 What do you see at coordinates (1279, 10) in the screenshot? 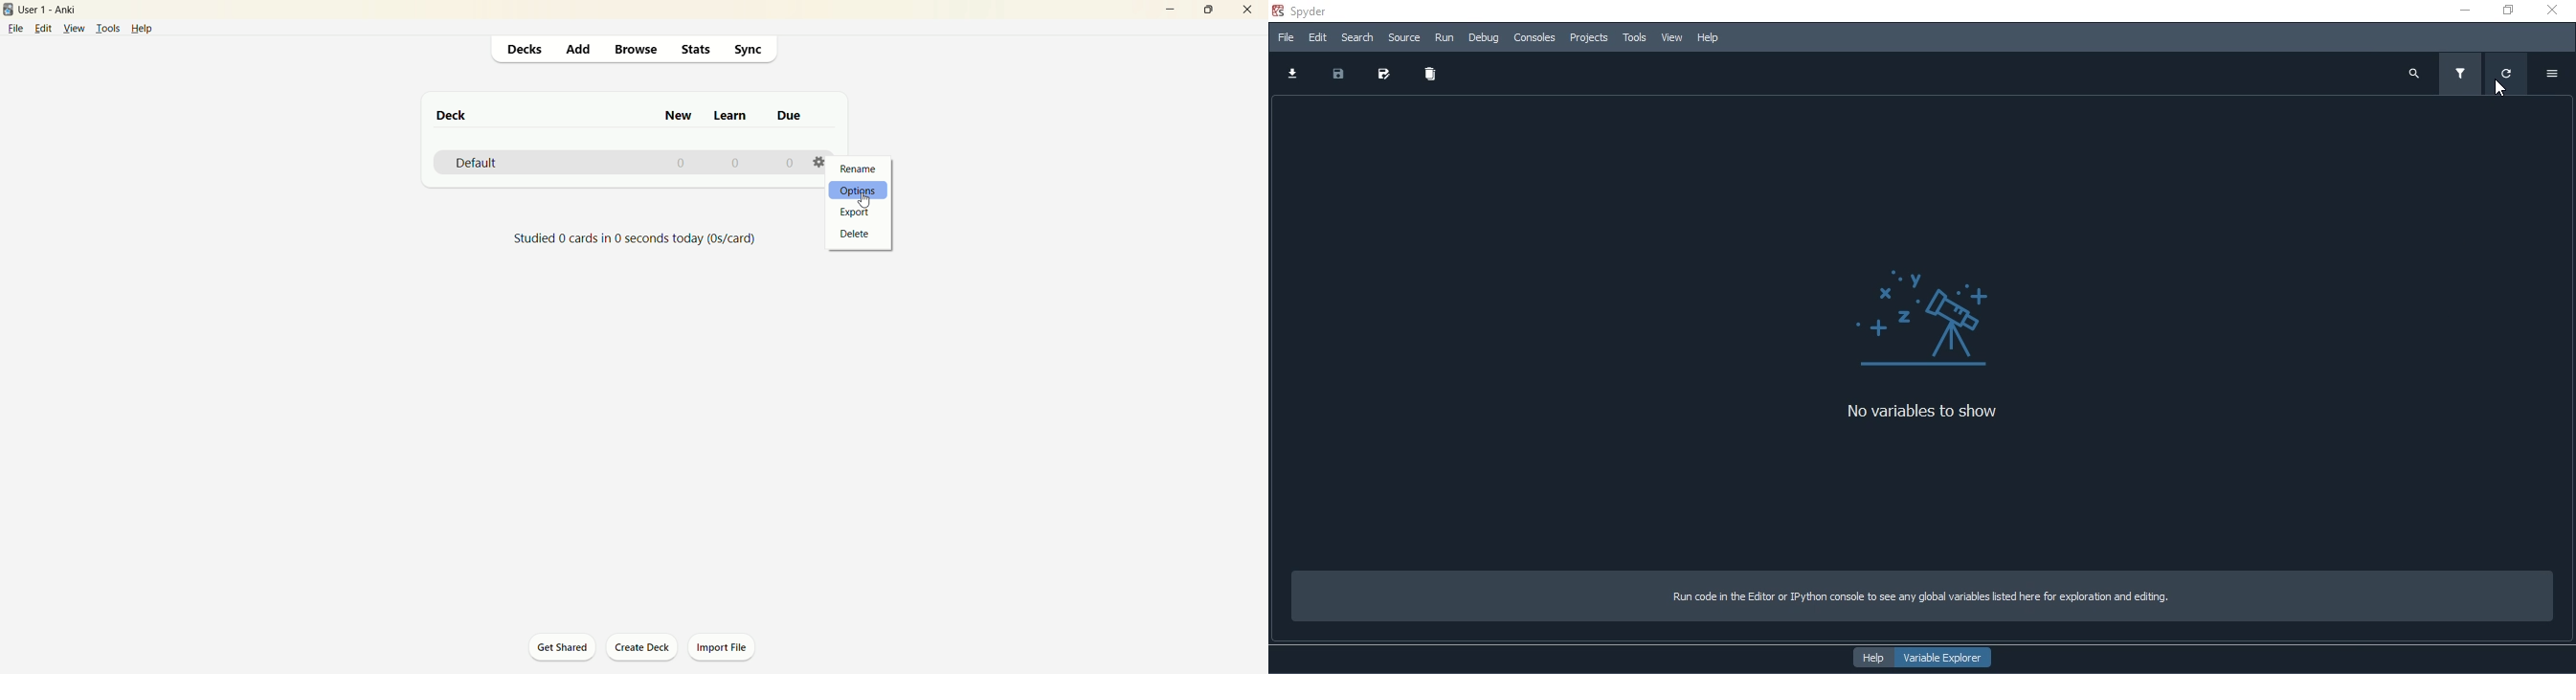
I see `spyder logo` at bounding box center [1279, 10].